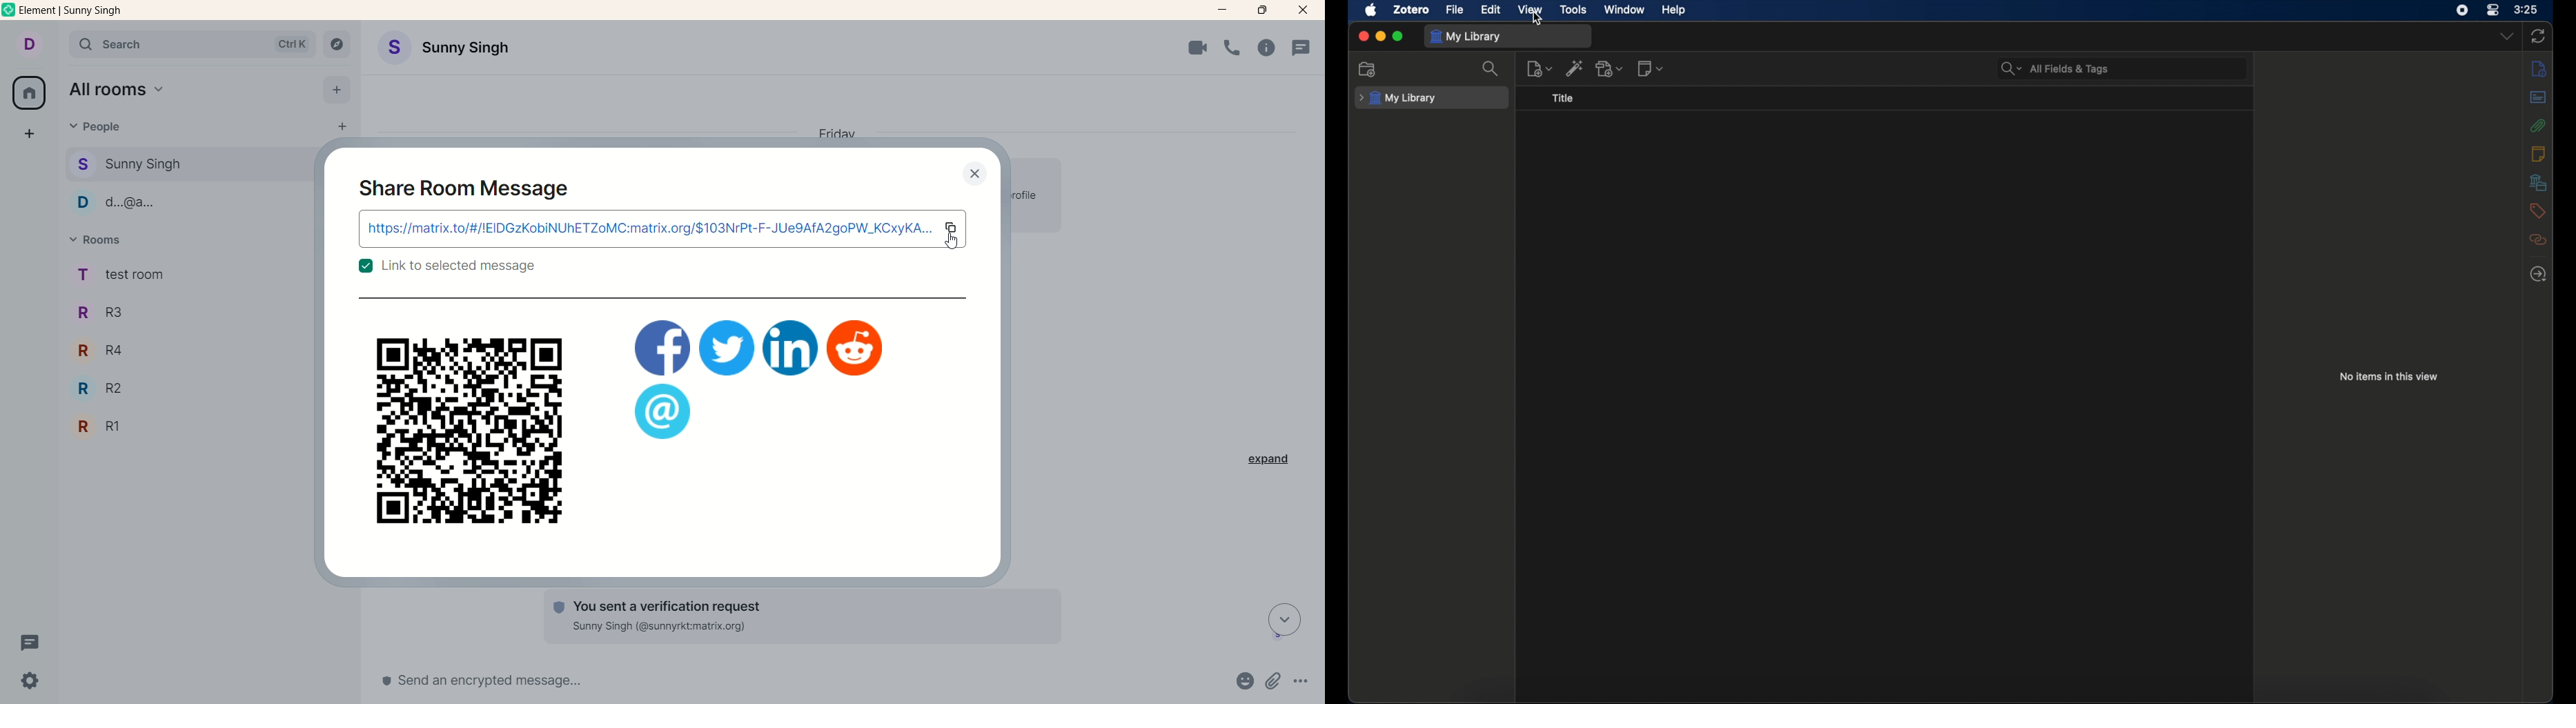 Image resolution: width=2576 pixels, height=728 pixels. Describe the element at coordinates (35, 681) in the screenshot. I see `settings` at that location.